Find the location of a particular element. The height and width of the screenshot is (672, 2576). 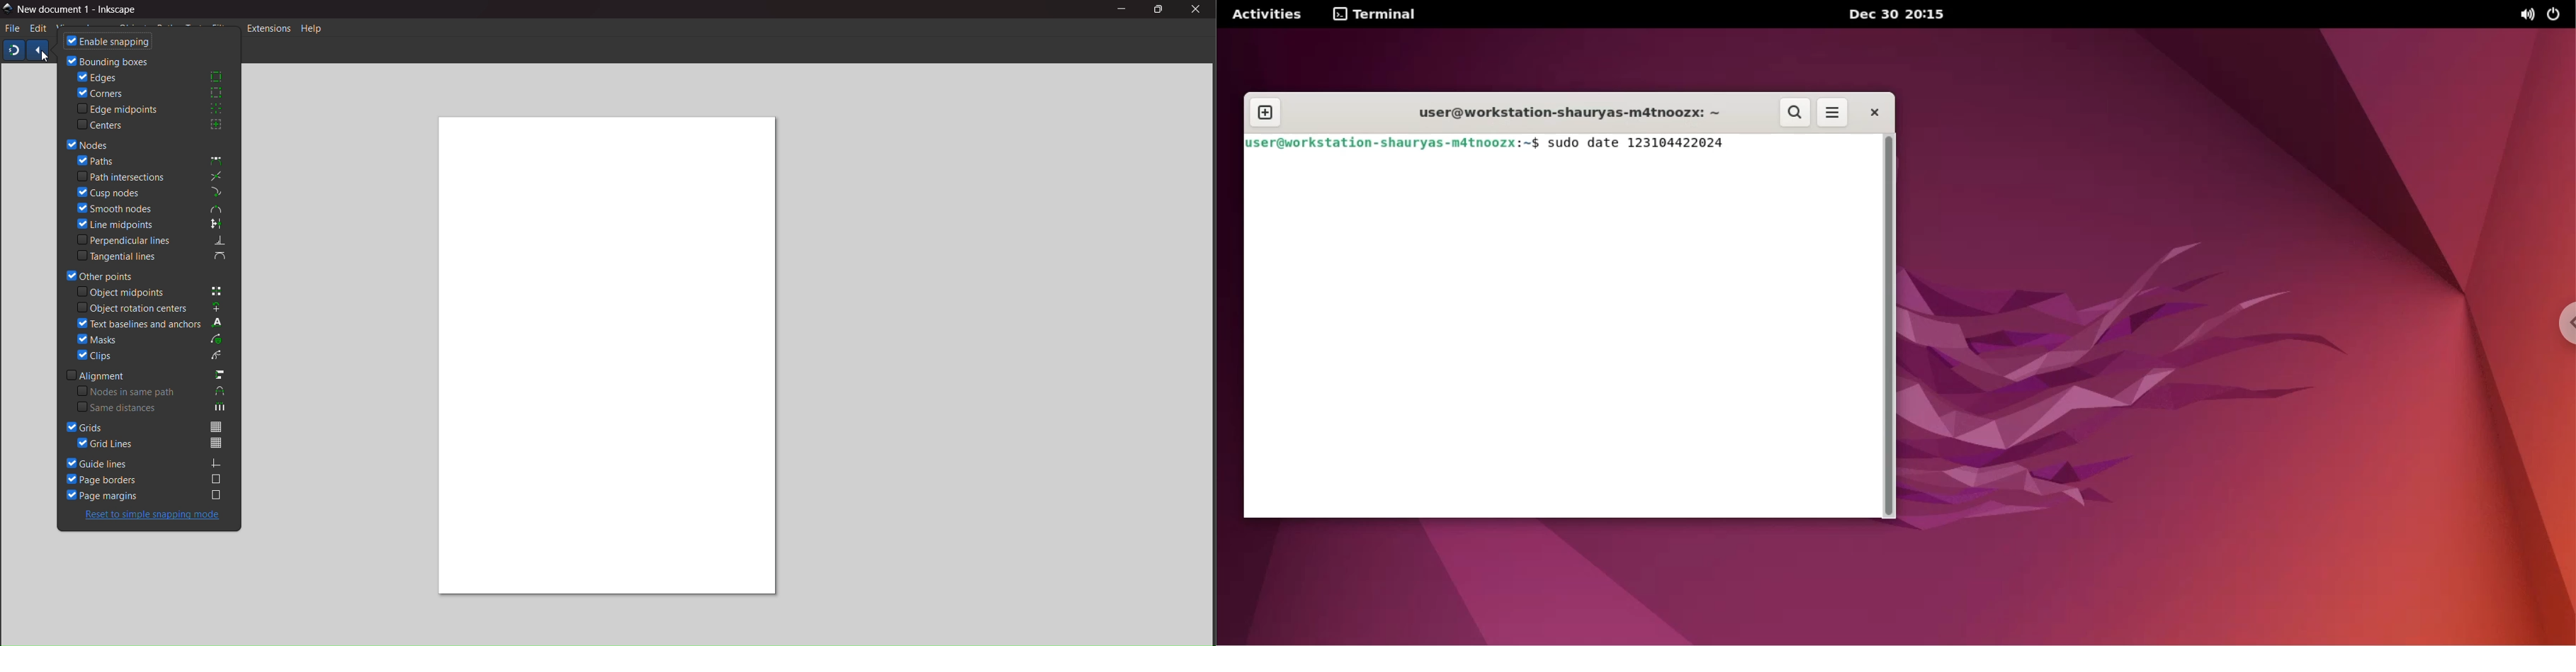

Text is located at coordinates (194, 29).